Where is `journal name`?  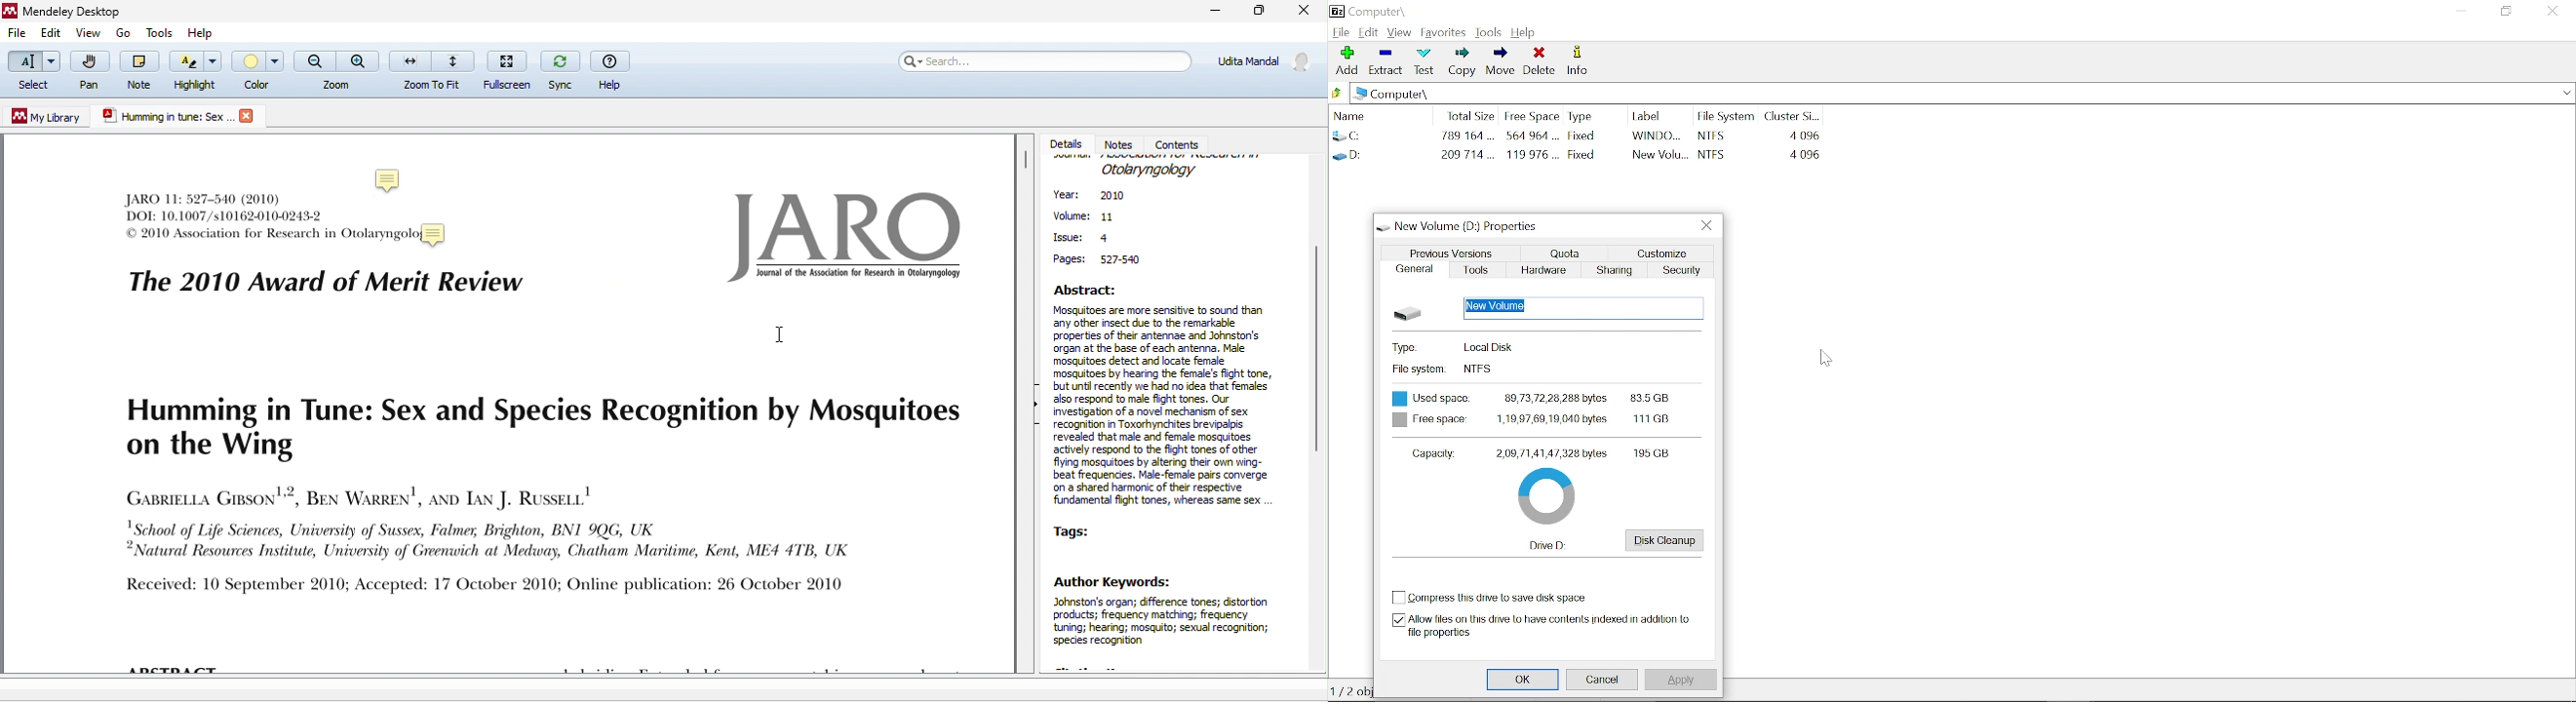 journal name is located at coordinates (1152, 169).